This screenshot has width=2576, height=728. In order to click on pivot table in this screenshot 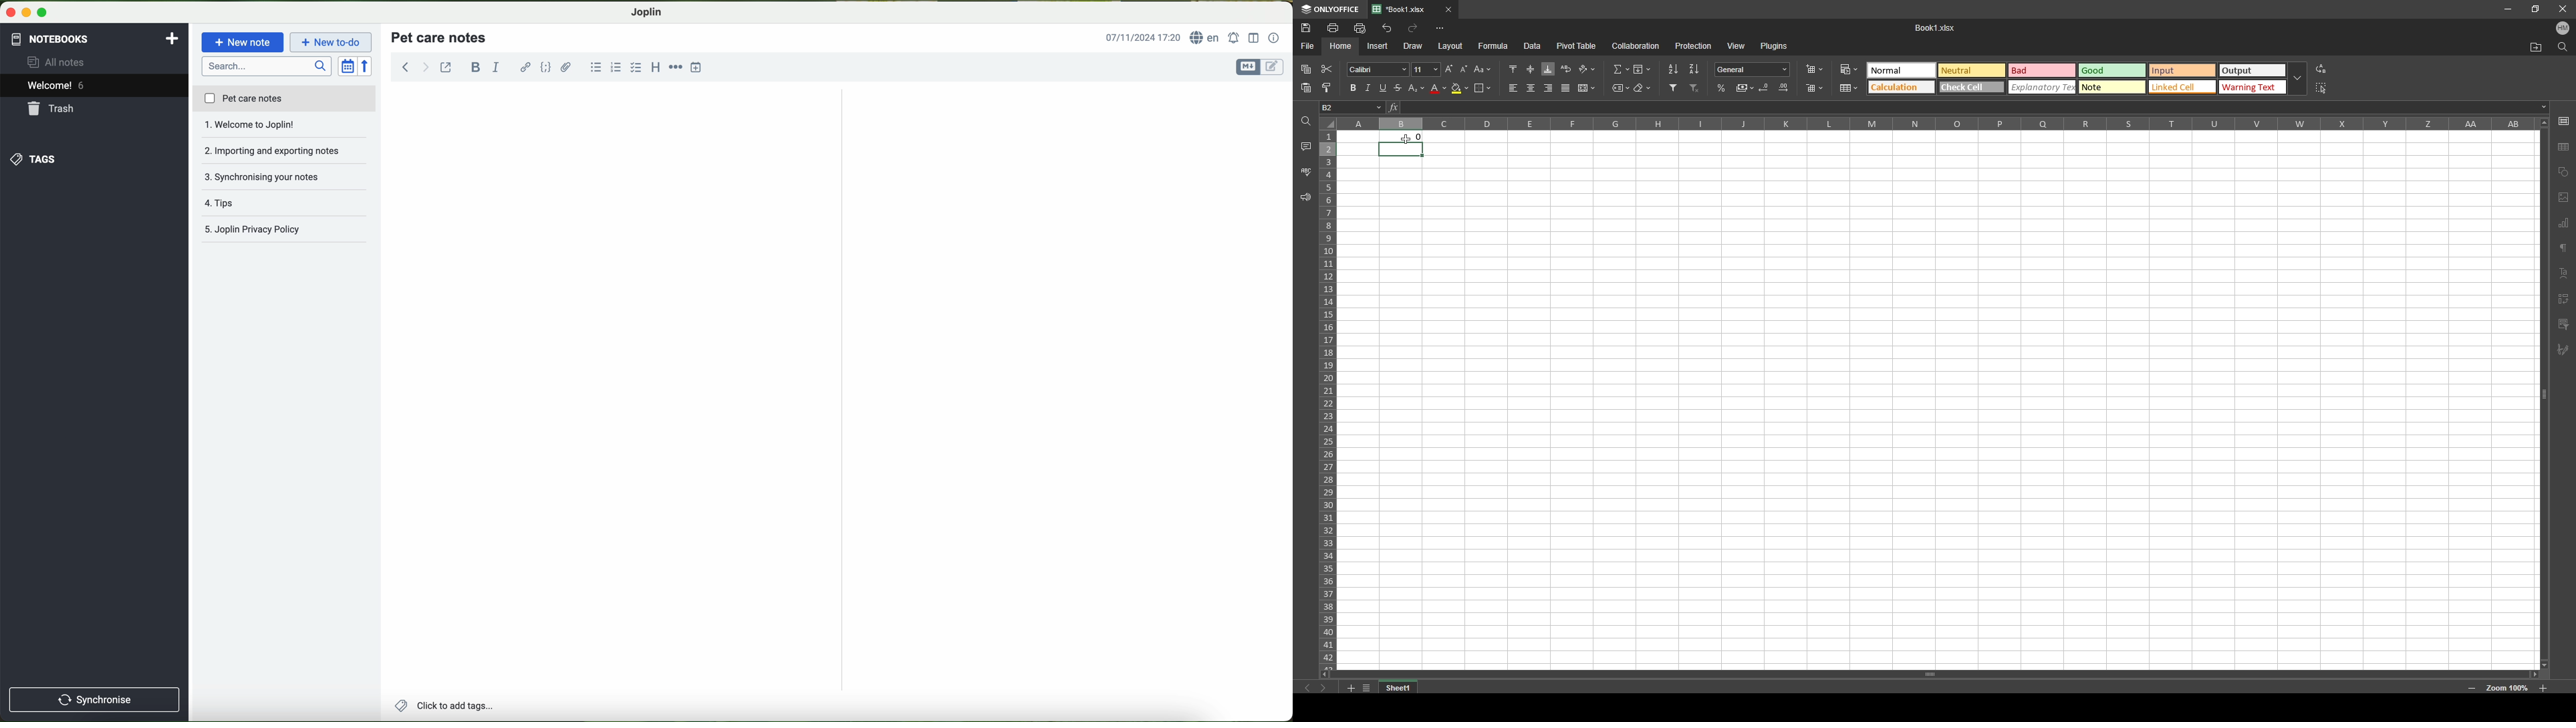, I will do `click(1577, 45)`.